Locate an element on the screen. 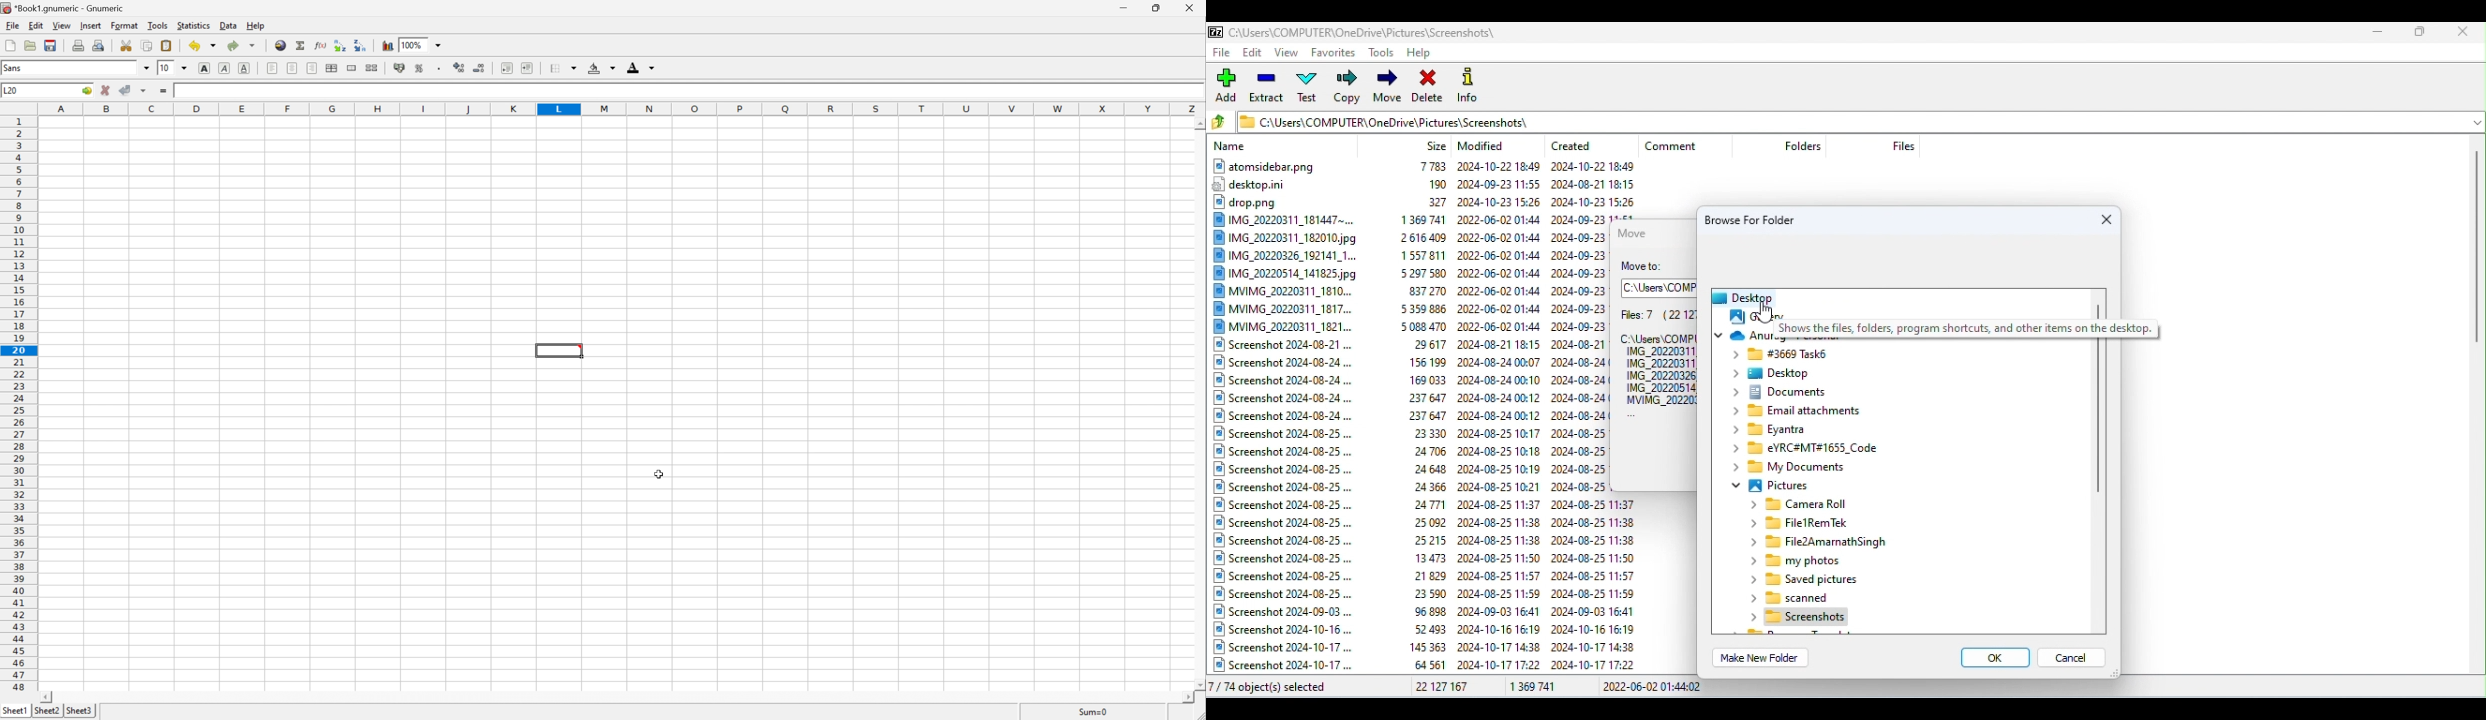  Align Left is located at coordinates (272, 69).